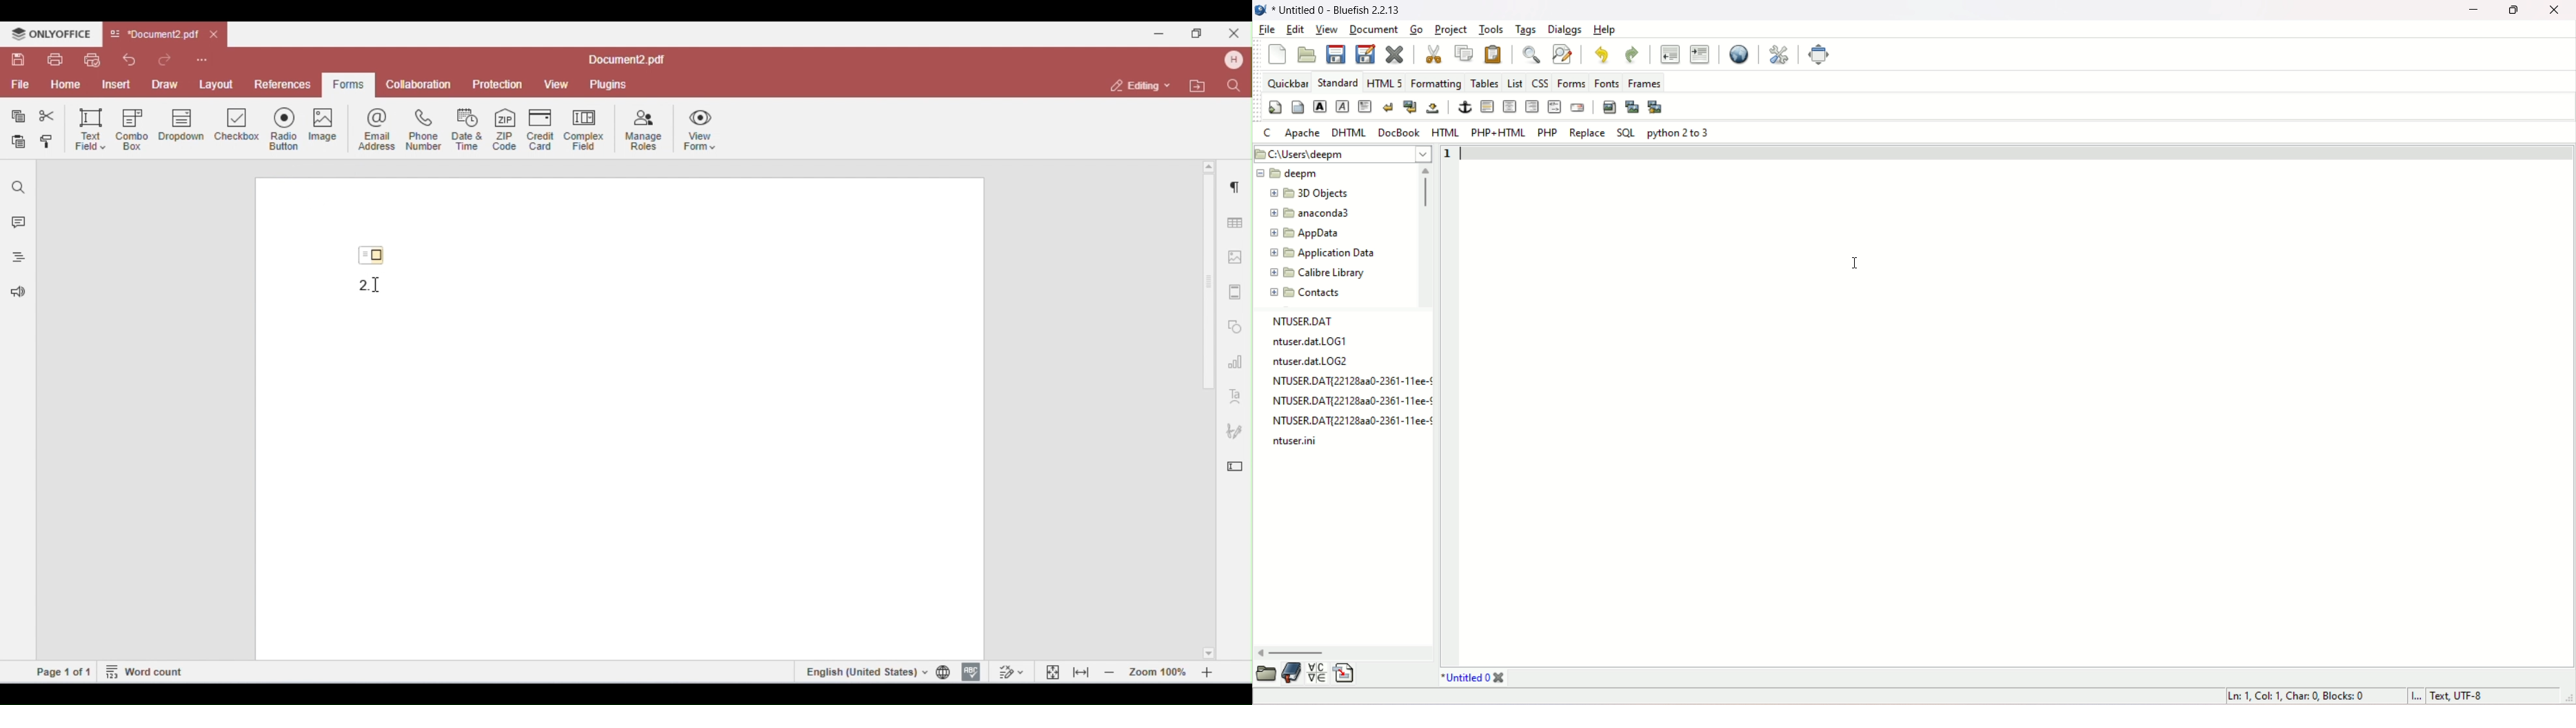 Image resolution: width=2576 pixels, height=728 pixels. I want to click on standard, so click(1338, 83).